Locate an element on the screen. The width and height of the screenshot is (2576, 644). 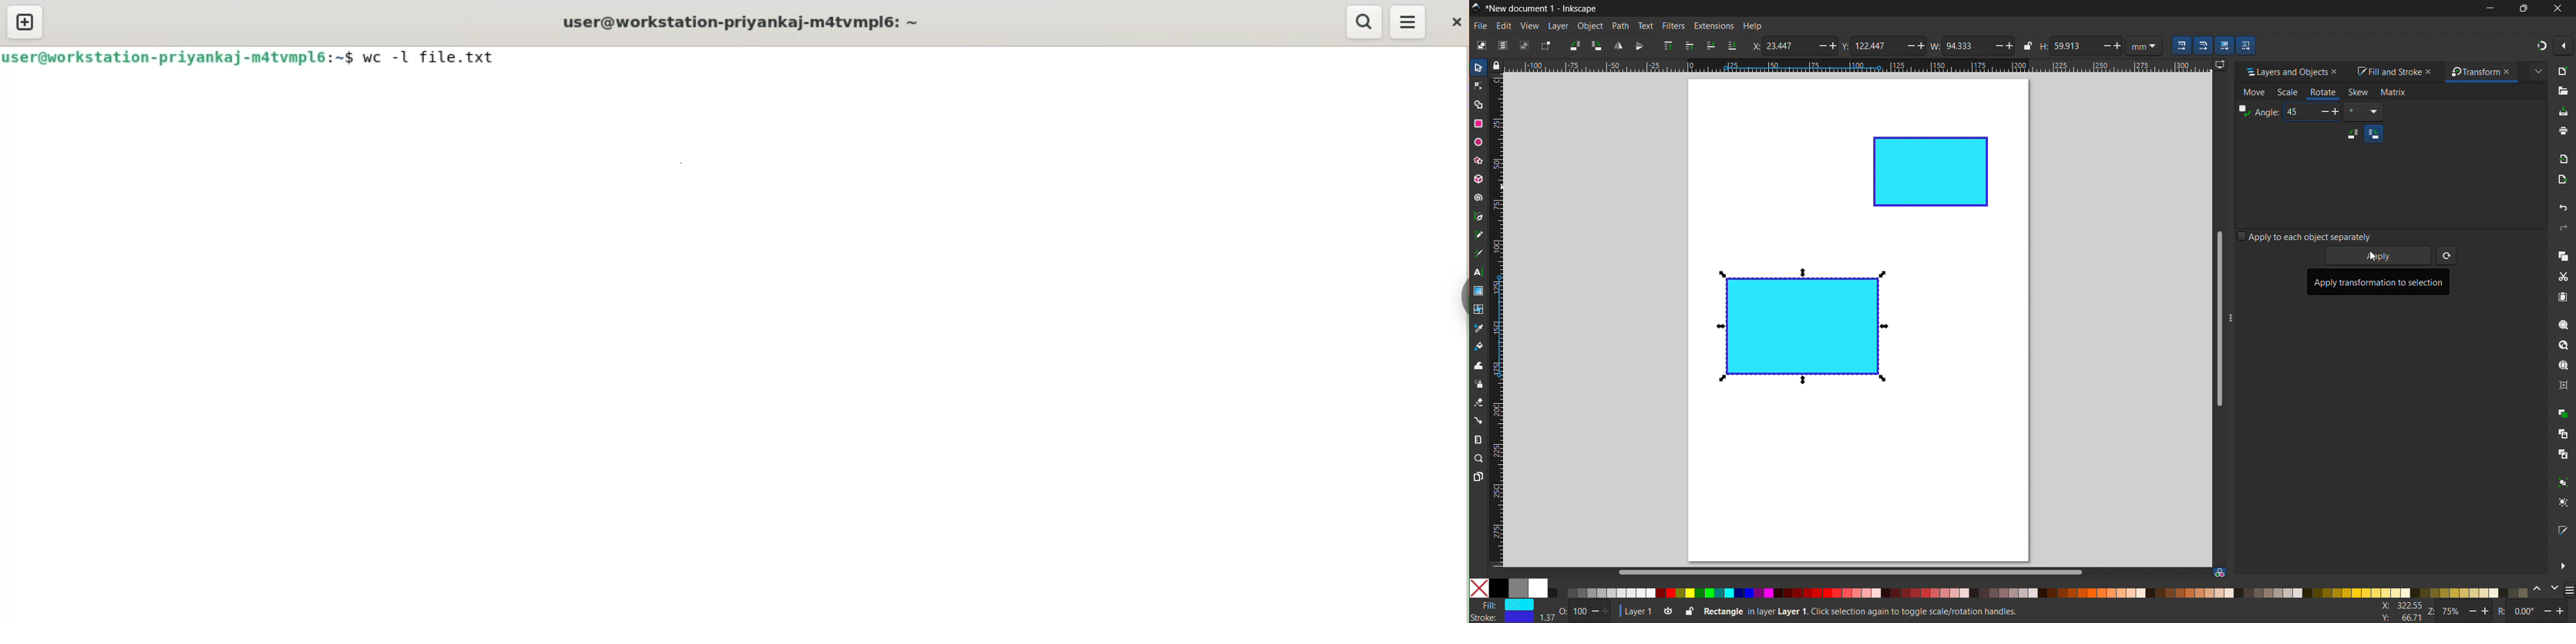
zoom tool is located at coordinates (1479, 457).